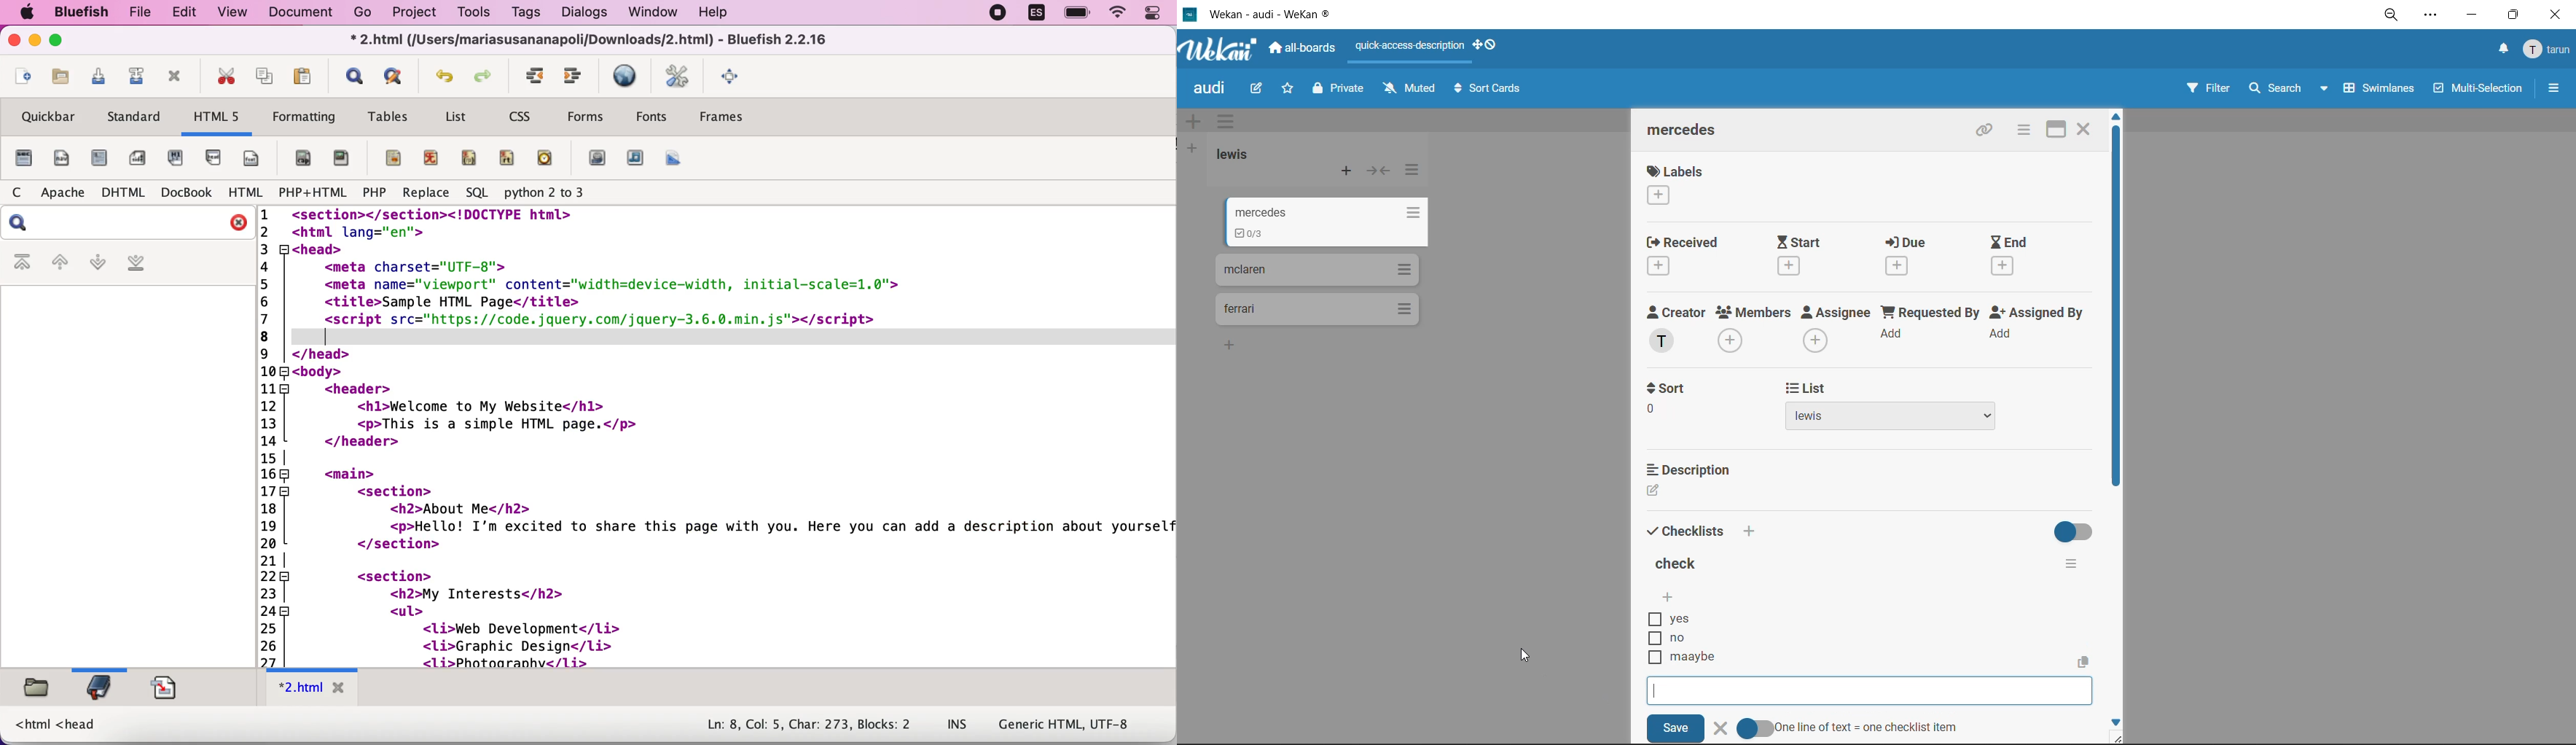  Describe the element at coordinates (149, 263) in the screenshot. I see `last bookmark` at that location.